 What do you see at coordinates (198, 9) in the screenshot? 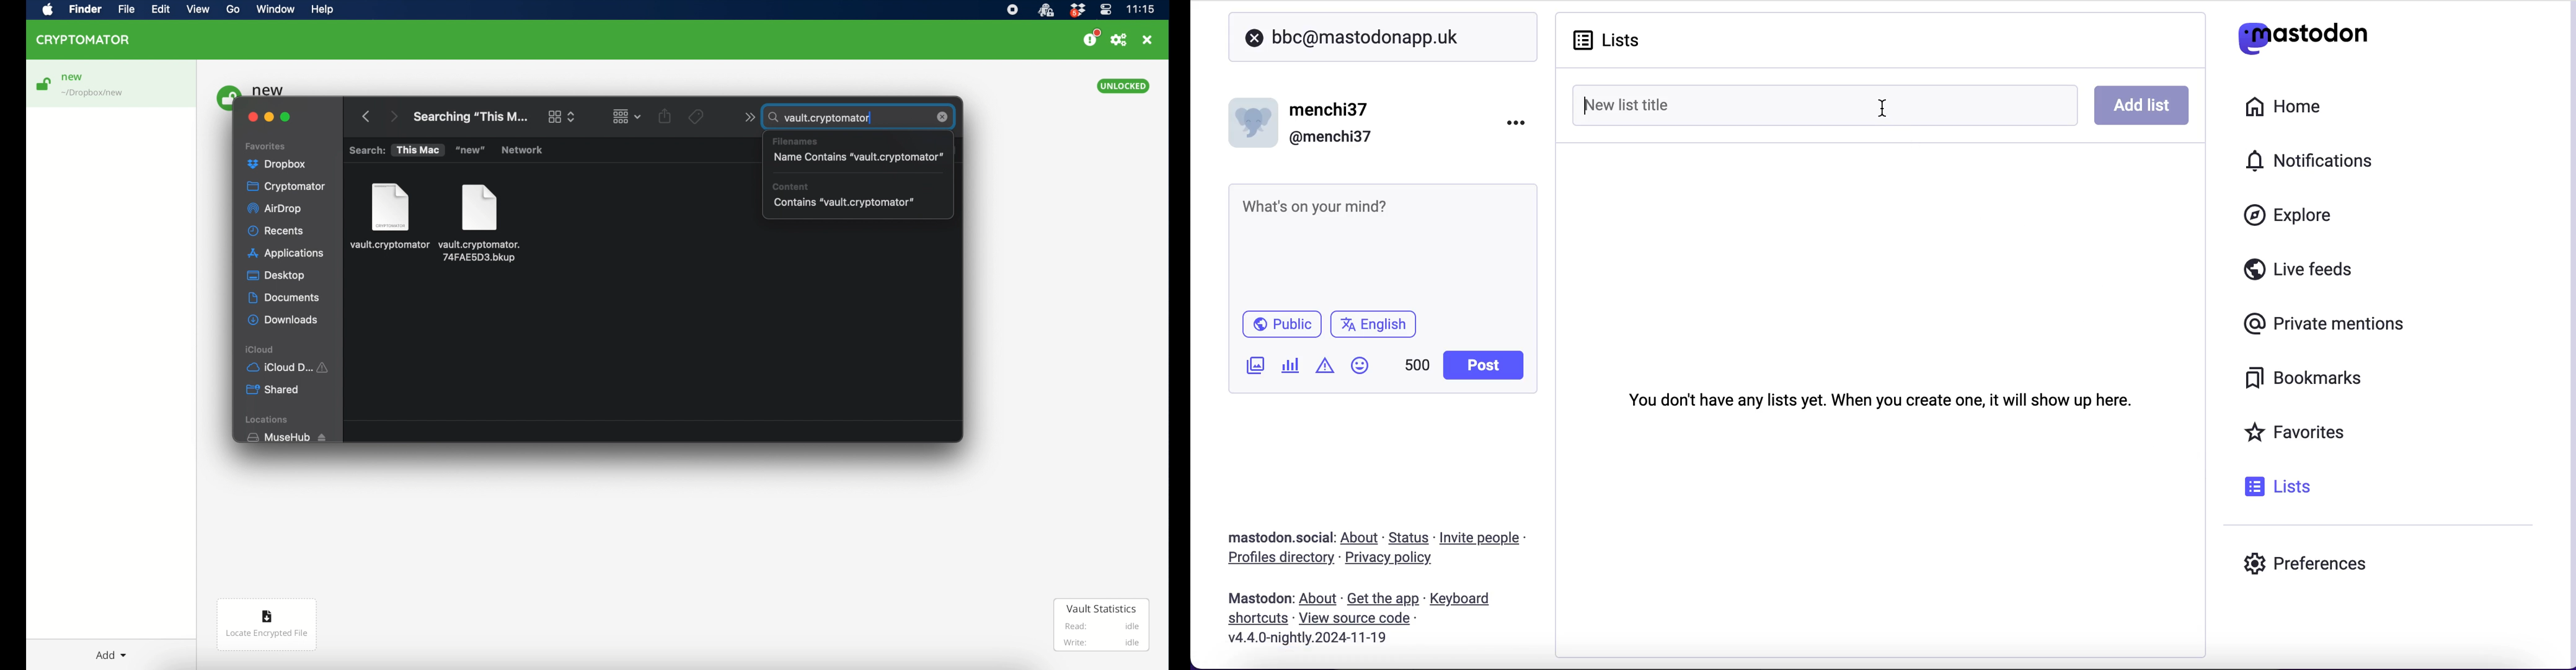
I see `view` at bounding box center [198, 9].